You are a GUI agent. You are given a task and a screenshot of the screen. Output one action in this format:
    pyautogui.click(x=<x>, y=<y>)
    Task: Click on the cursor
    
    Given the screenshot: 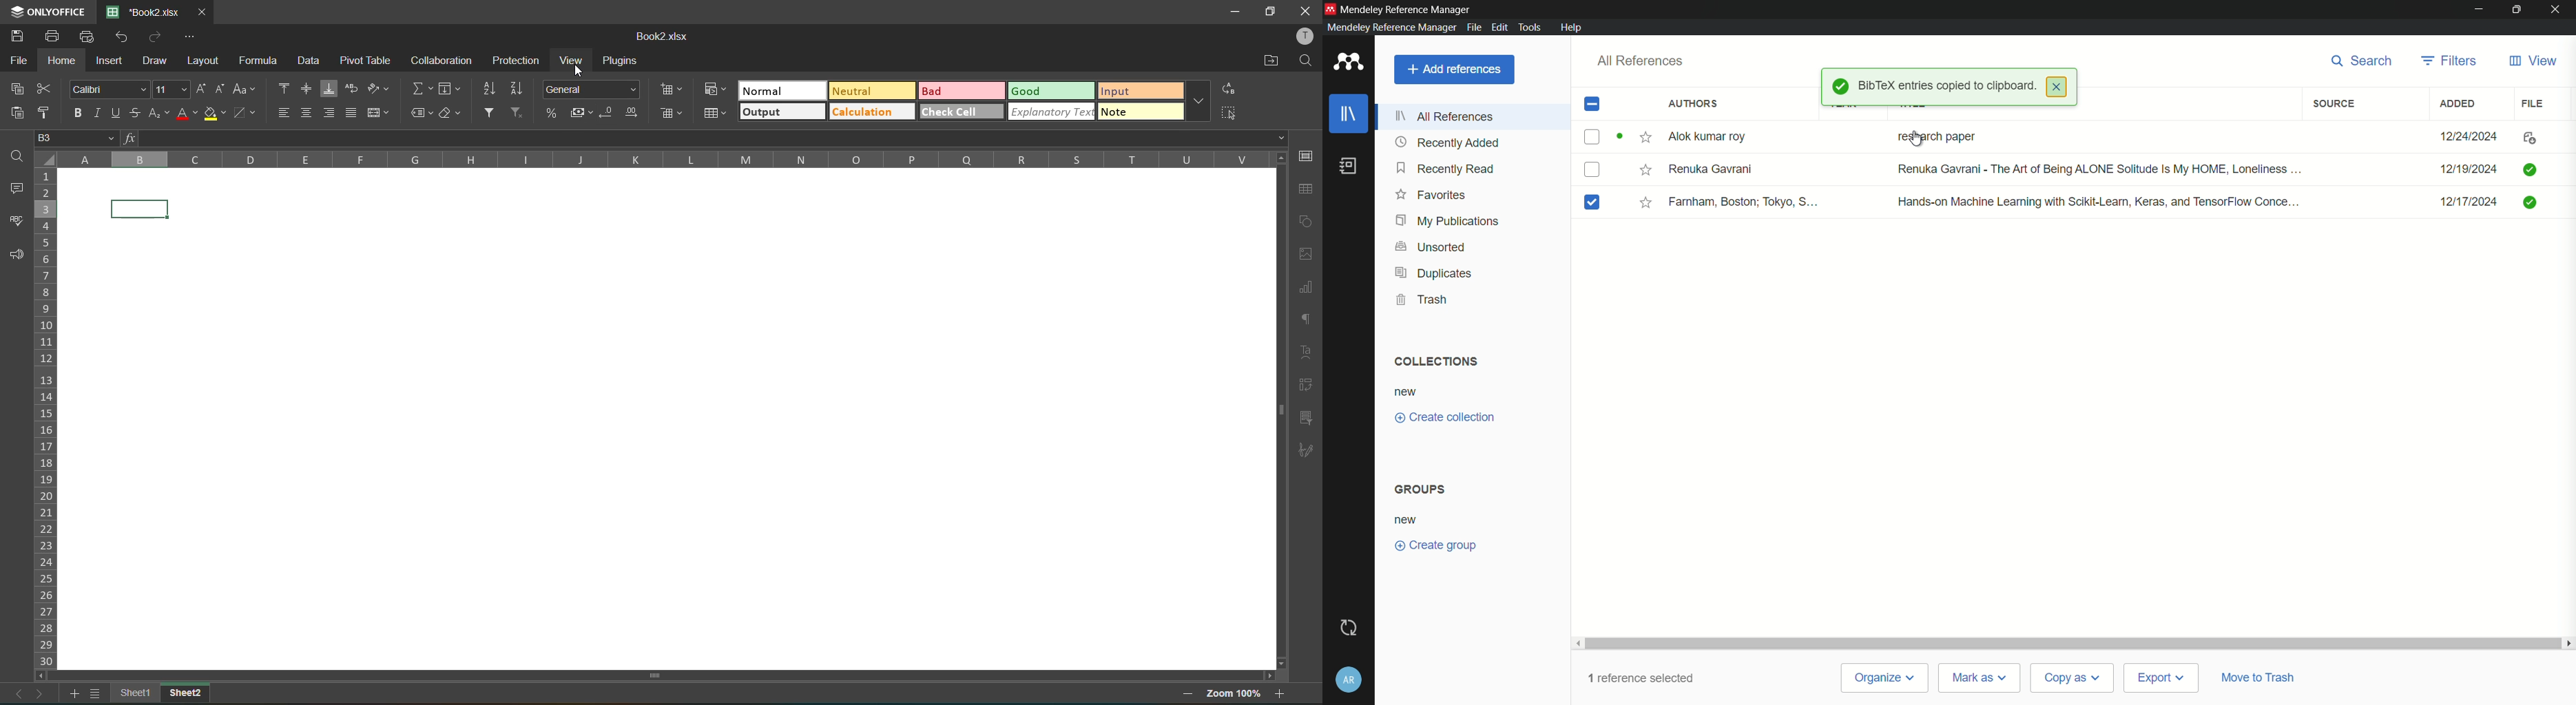 What is the action you would take?
    pyautogui.click(x=581, y=72)
    